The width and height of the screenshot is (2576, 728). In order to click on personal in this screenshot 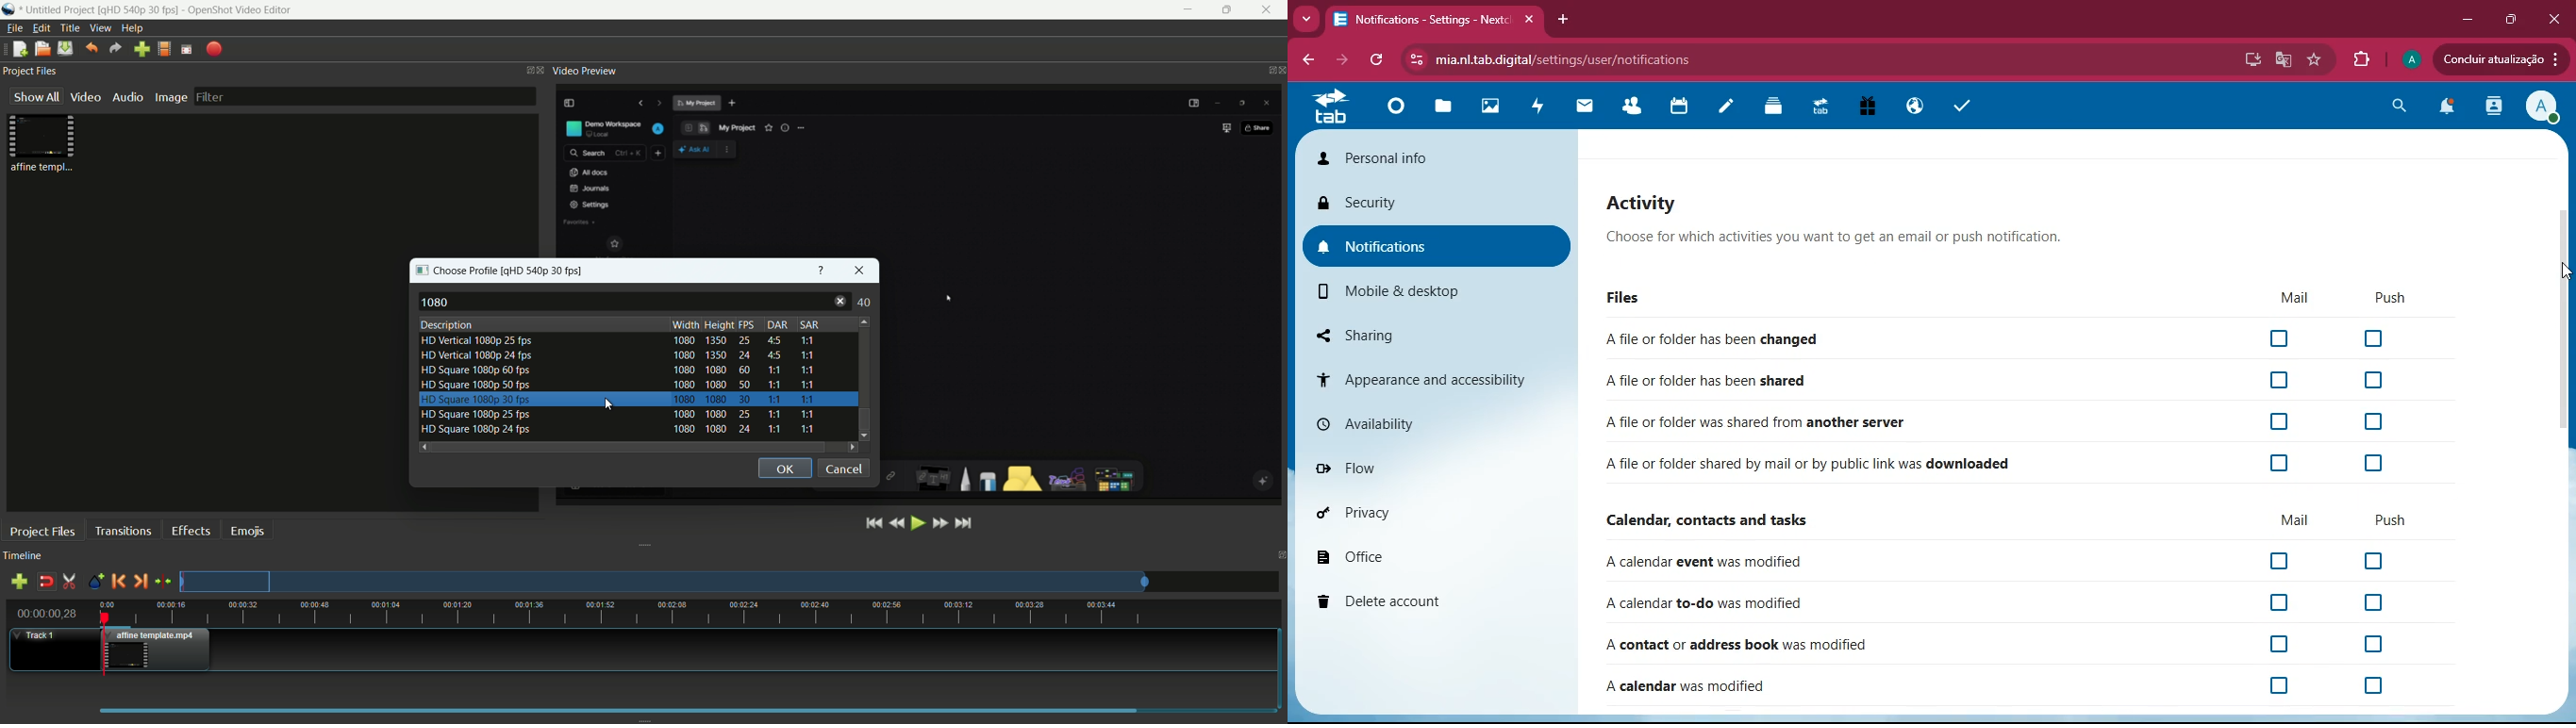, I will do `click(1438, 157)`.